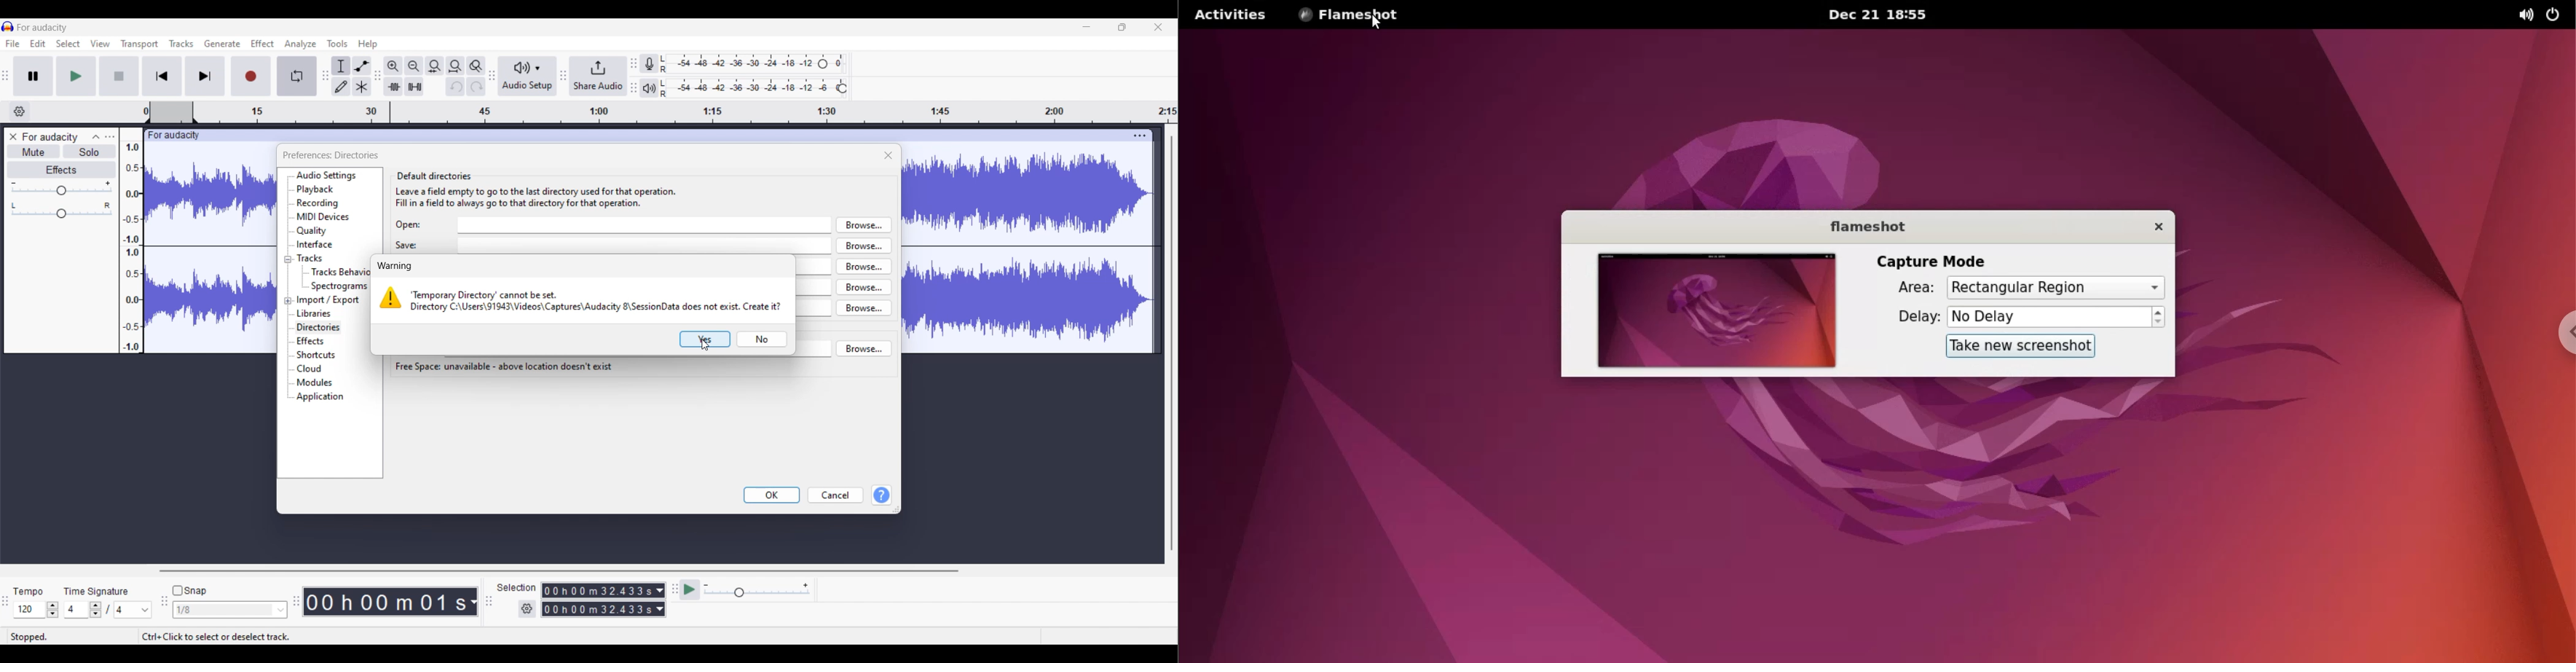  I want to click on Mute, so click(34, 153).